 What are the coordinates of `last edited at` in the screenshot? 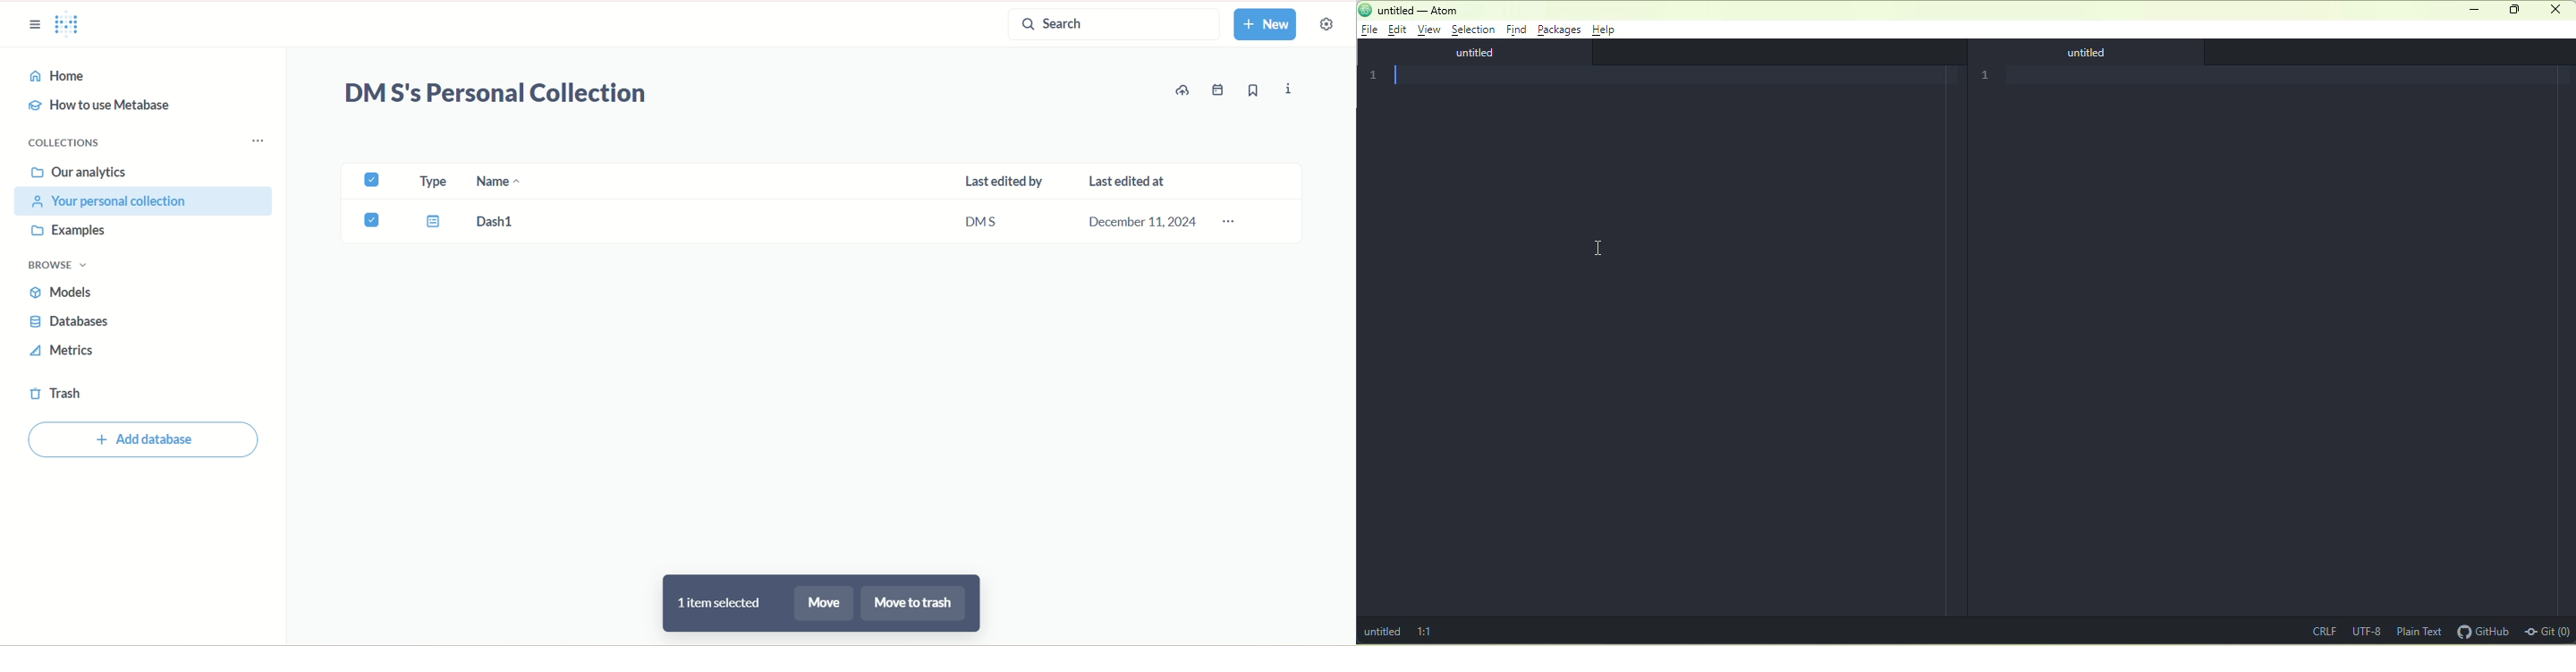 It's located at (1126, 184).